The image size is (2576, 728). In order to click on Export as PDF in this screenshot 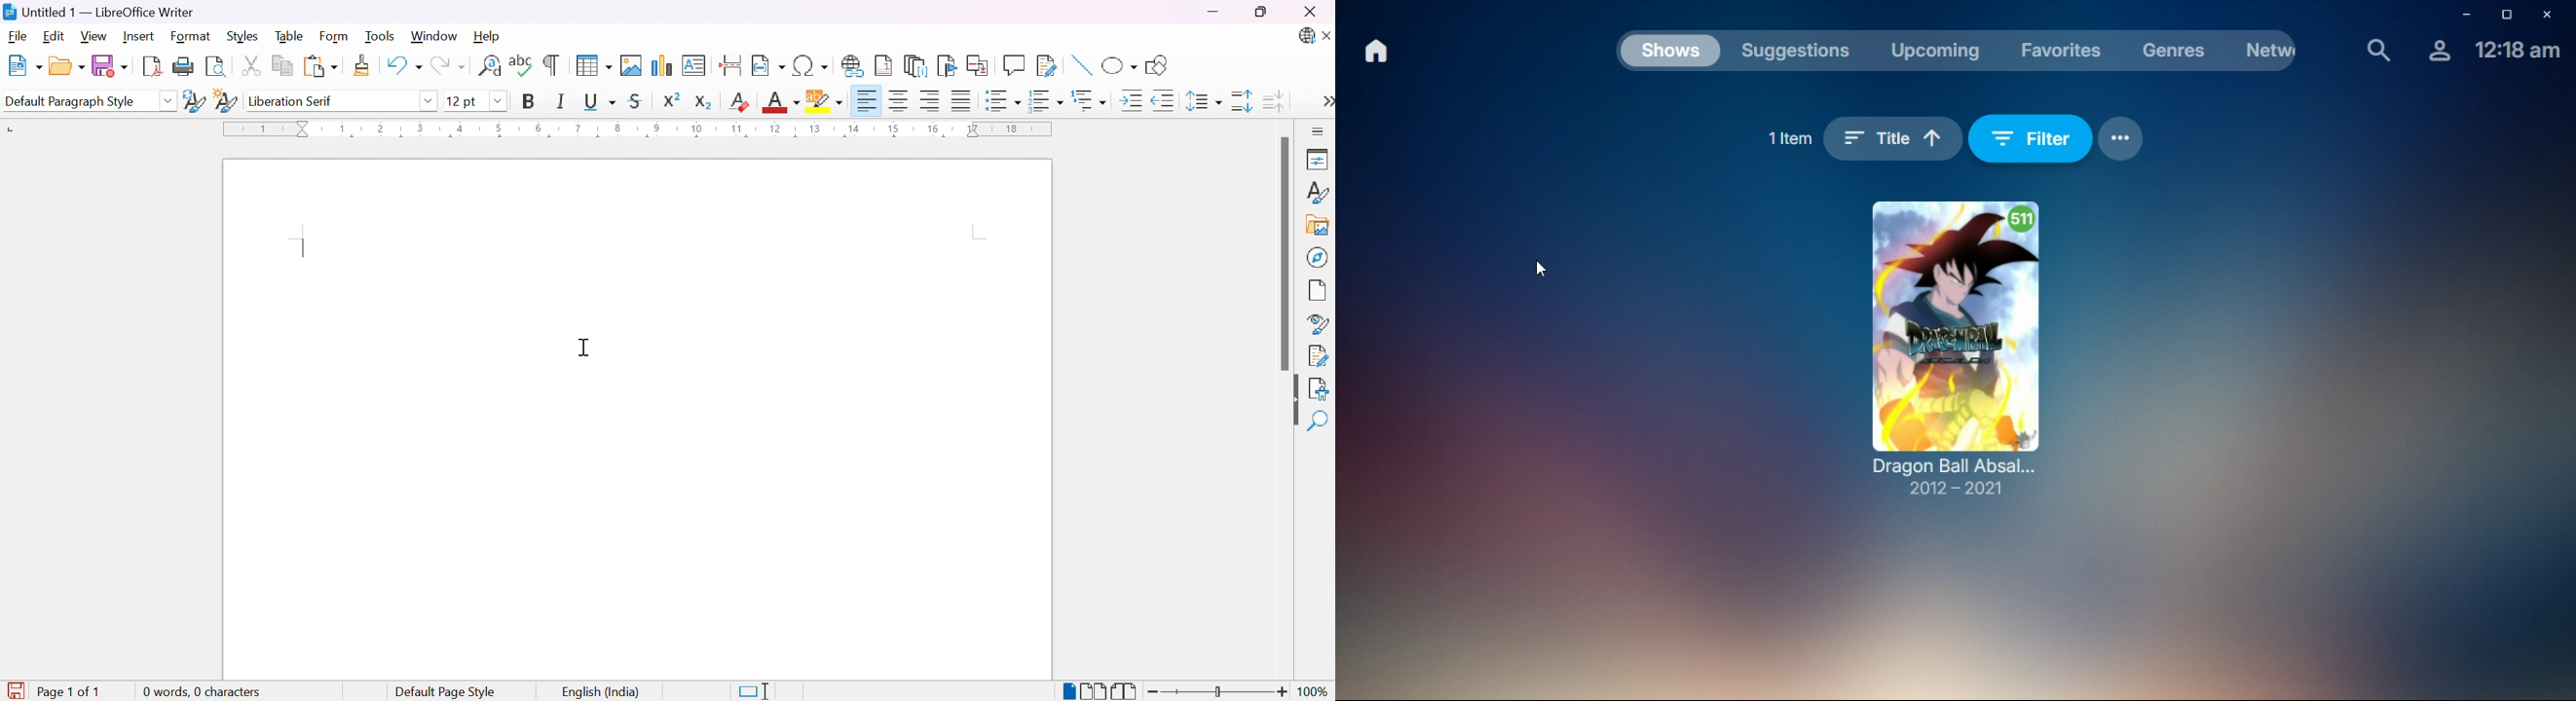, I will do `click(151, 65)`.